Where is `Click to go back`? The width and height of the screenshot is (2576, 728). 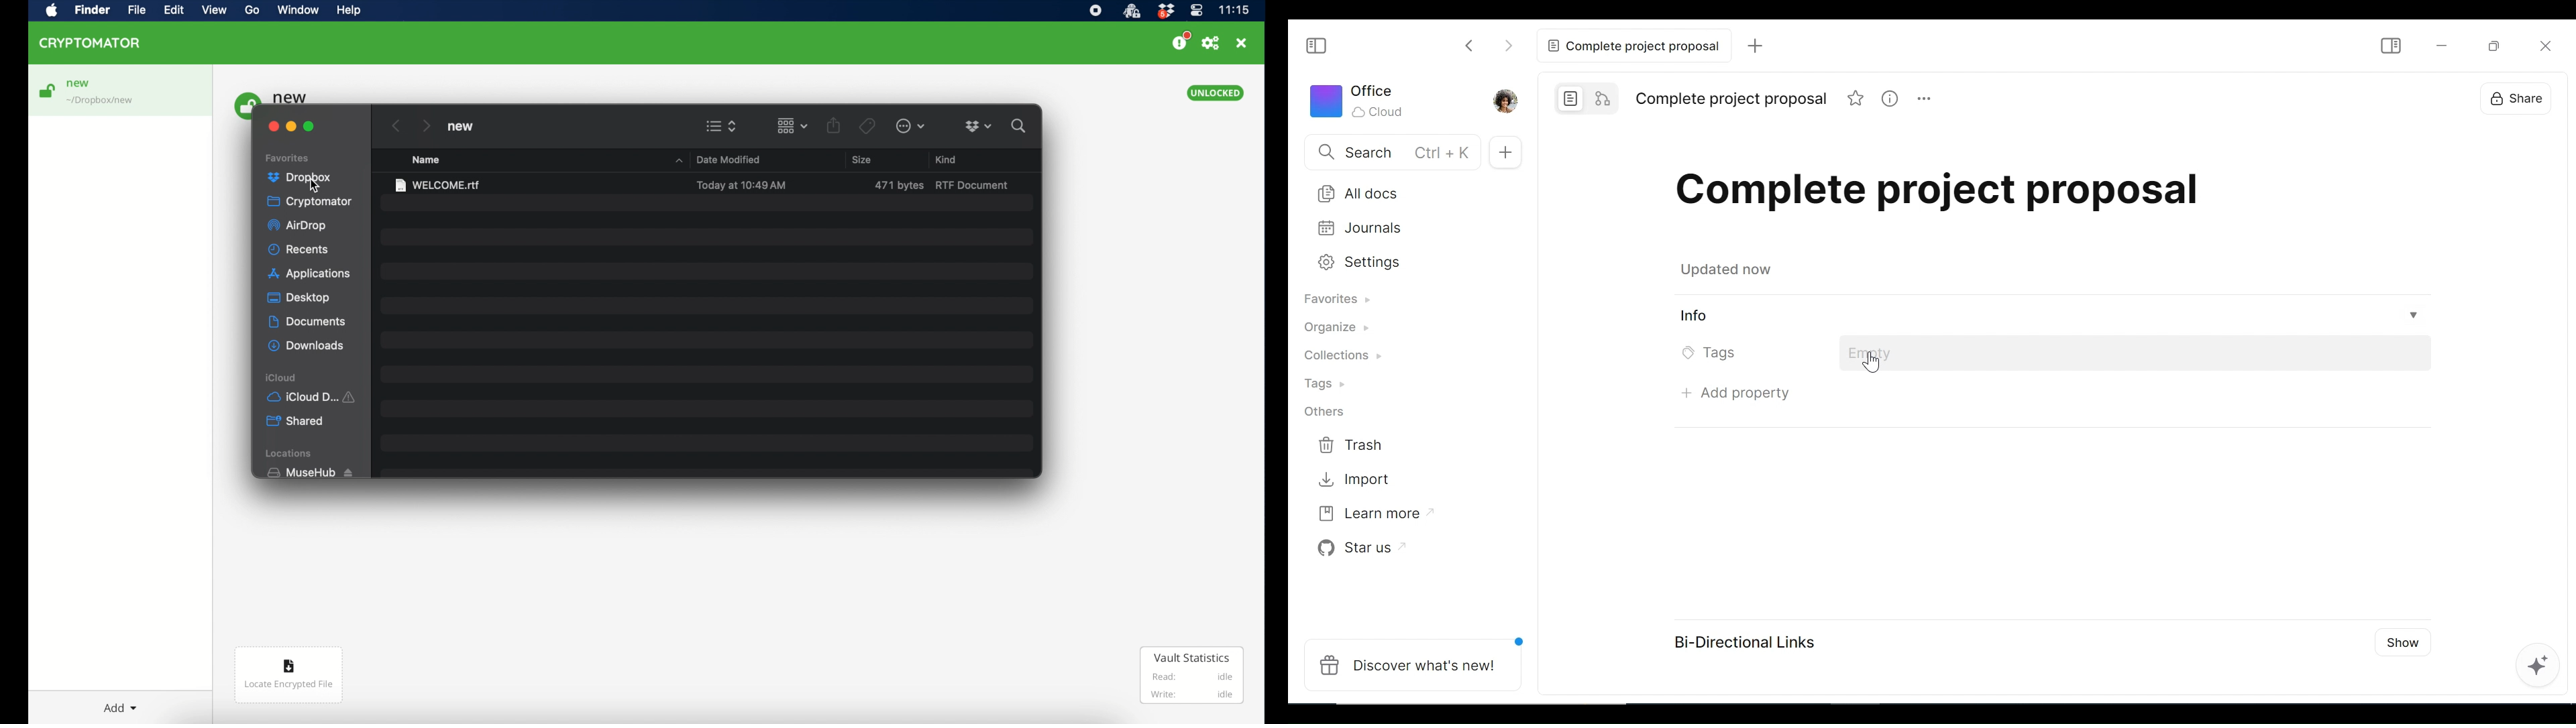
Click to go back is located at coordinates (1464, 46).